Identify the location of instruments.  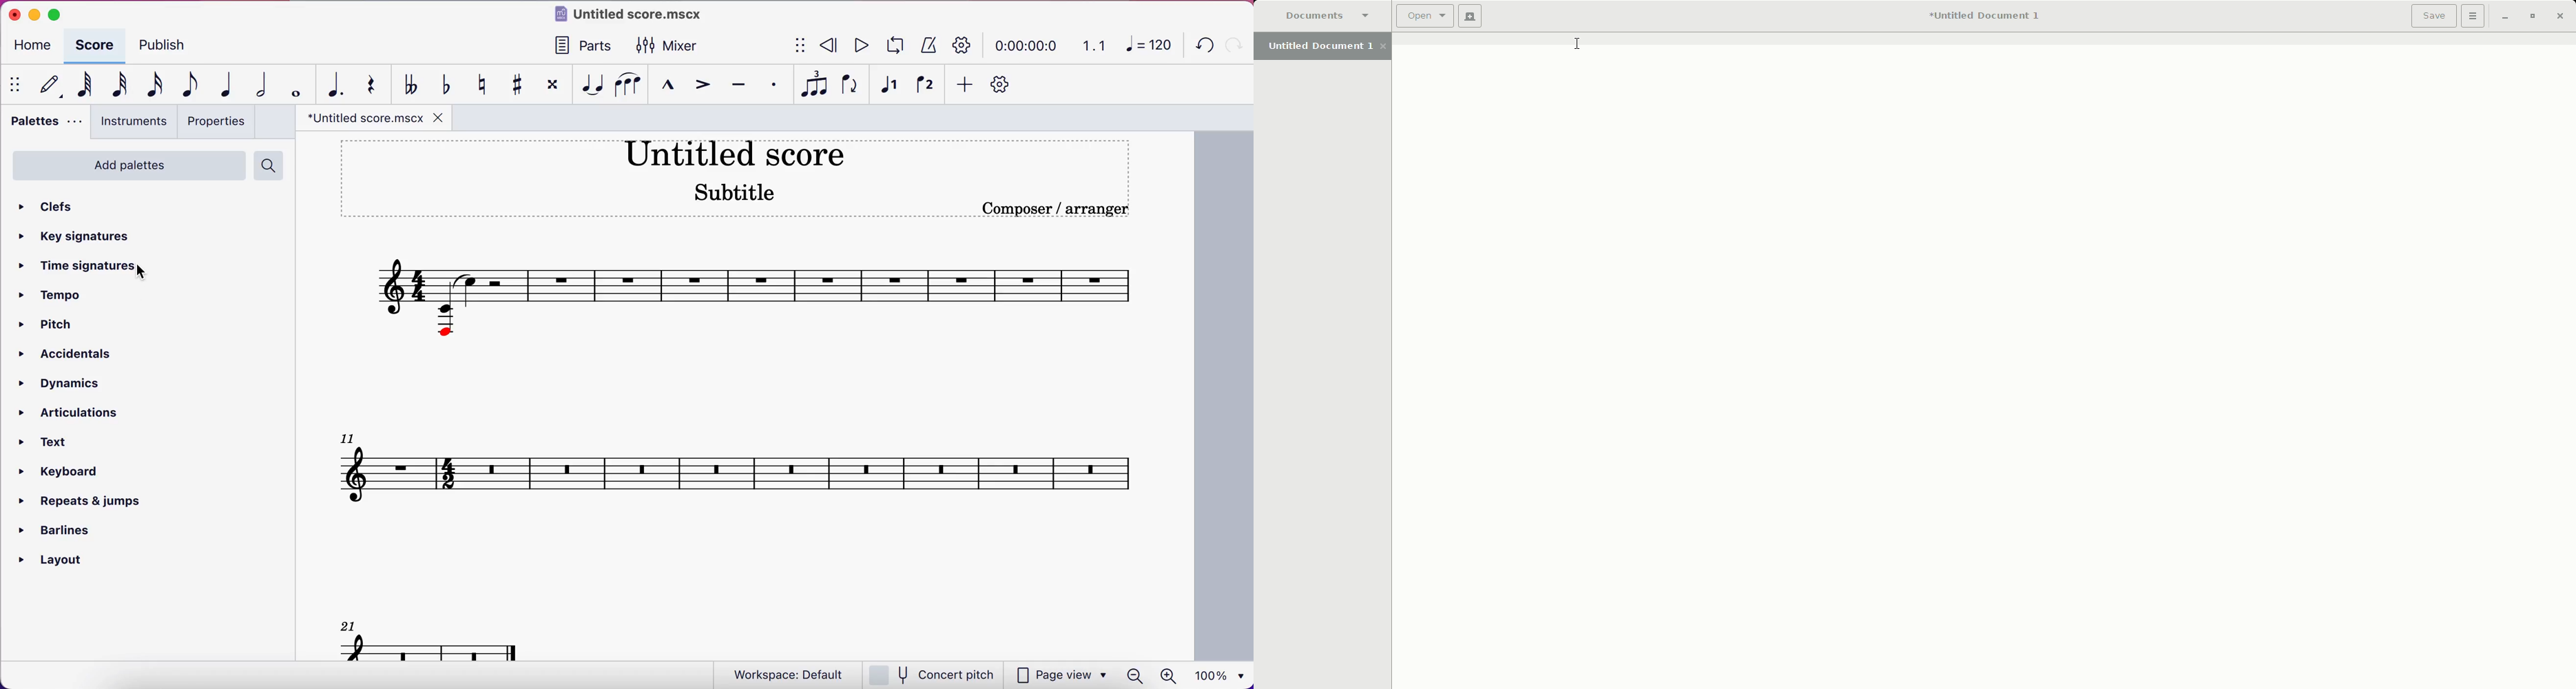
(129, 123).